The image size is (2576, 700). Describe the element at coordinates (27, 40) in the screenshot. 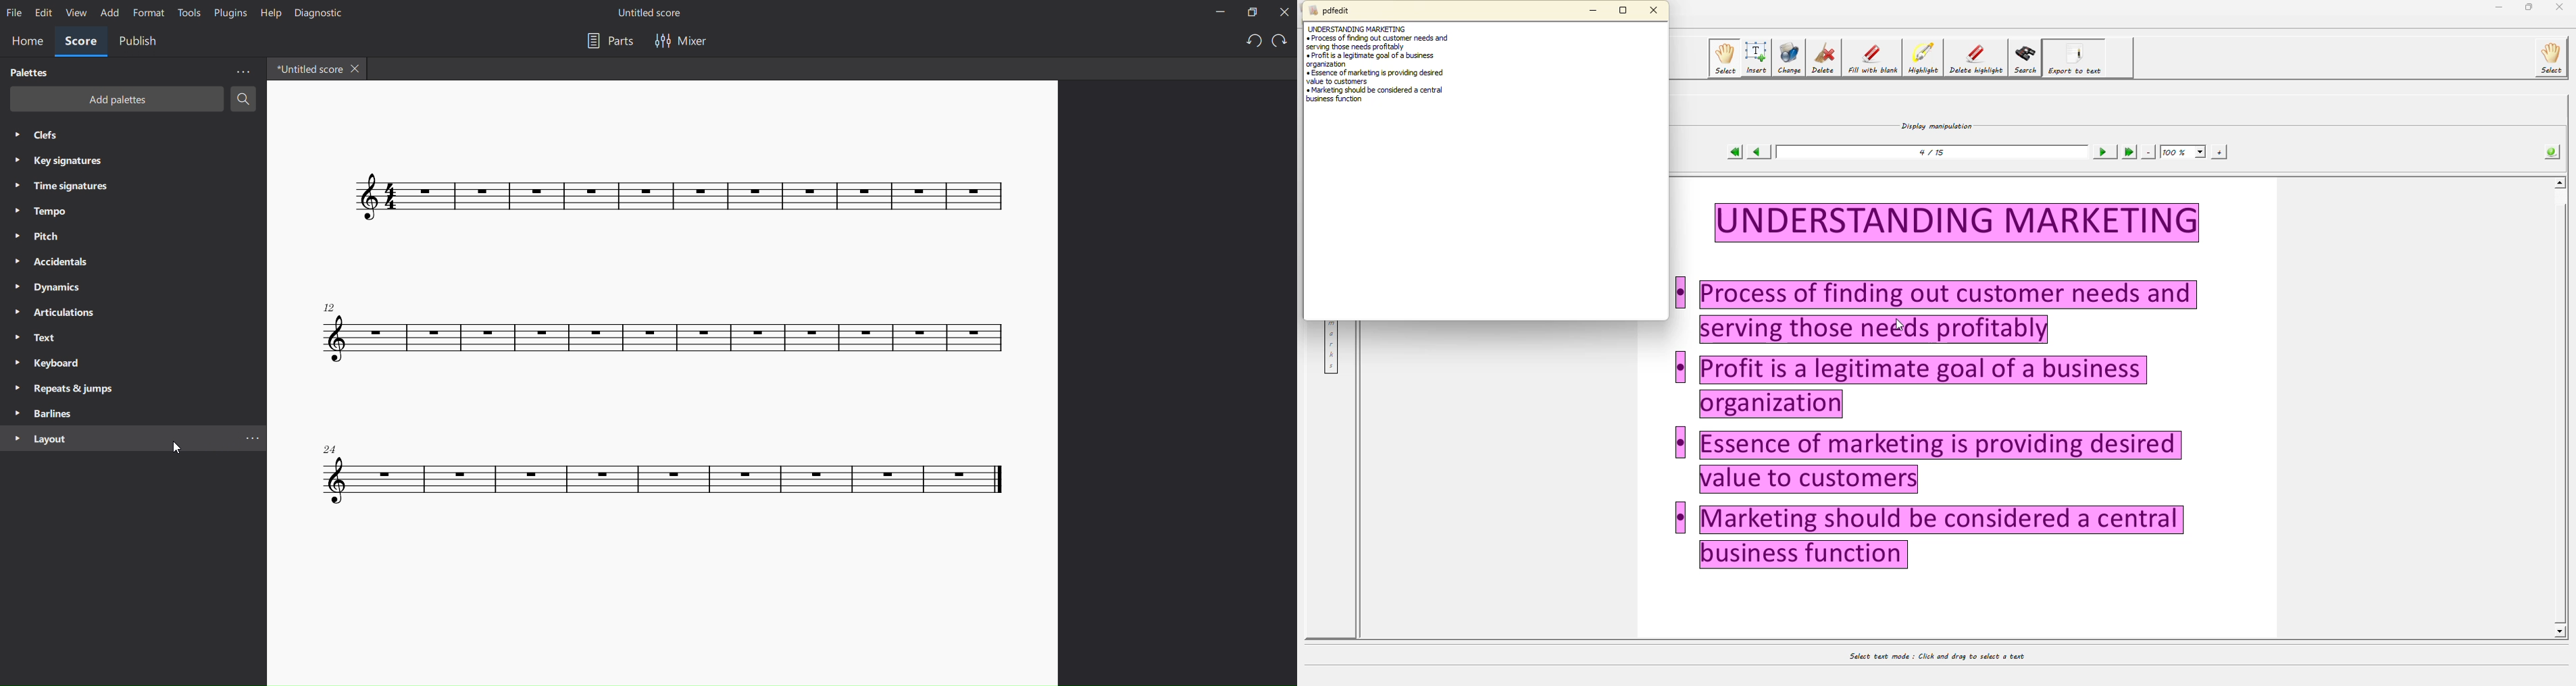

I see `home` at that location.